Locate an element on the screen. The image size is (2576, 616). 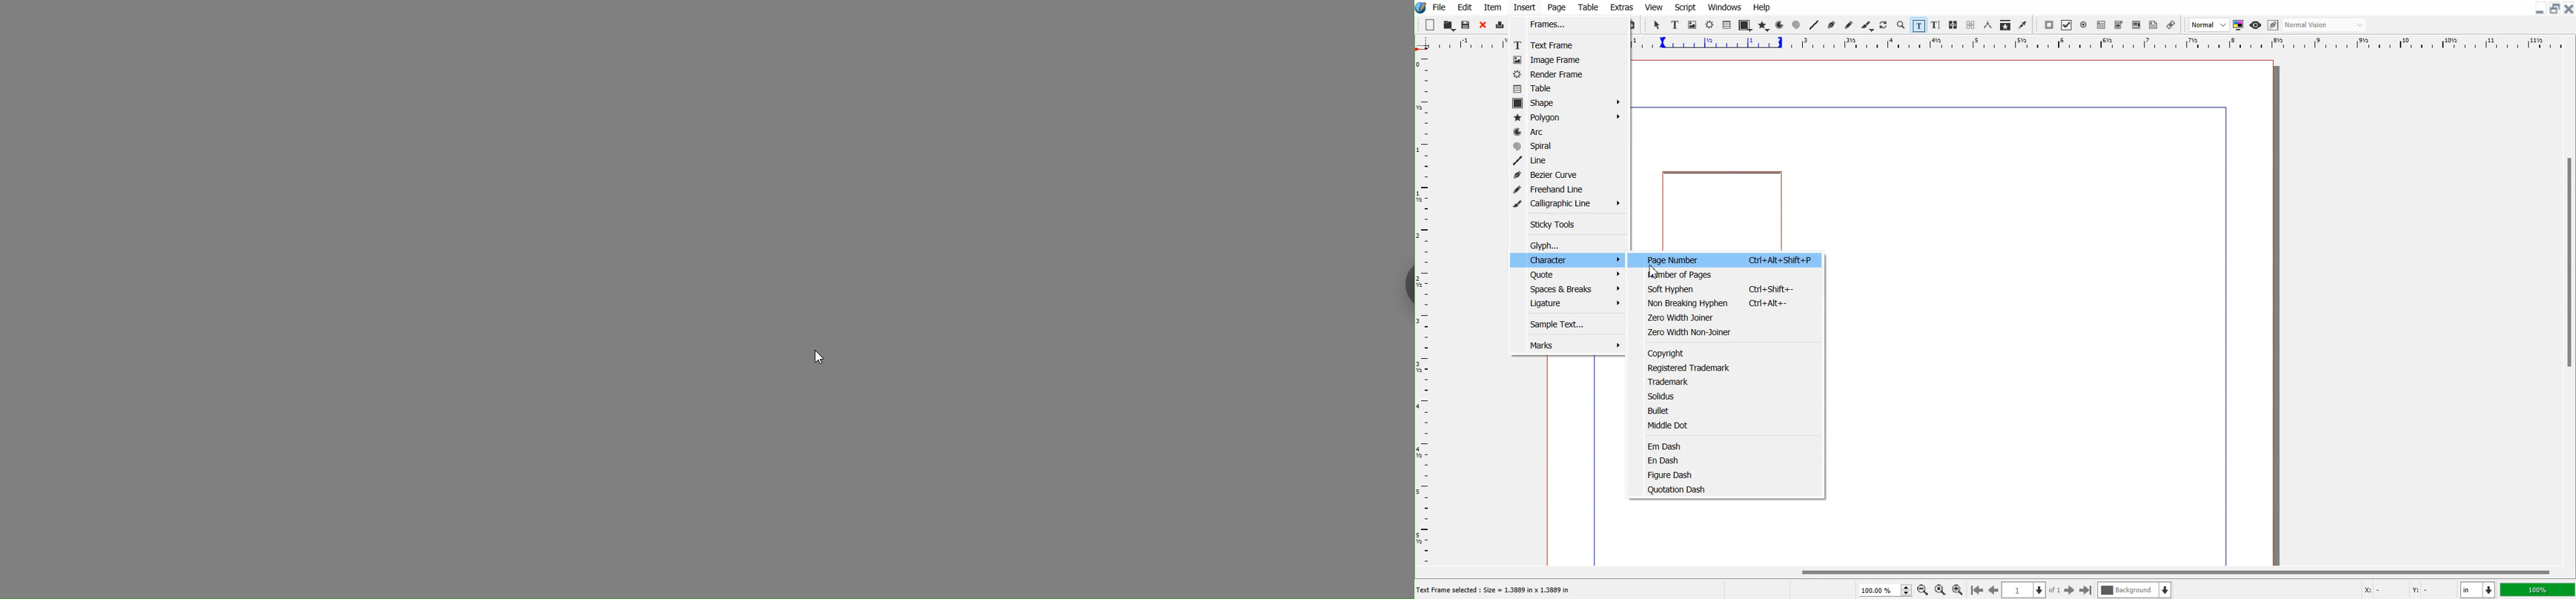
Select Item is located at coordinates (1658, 25).